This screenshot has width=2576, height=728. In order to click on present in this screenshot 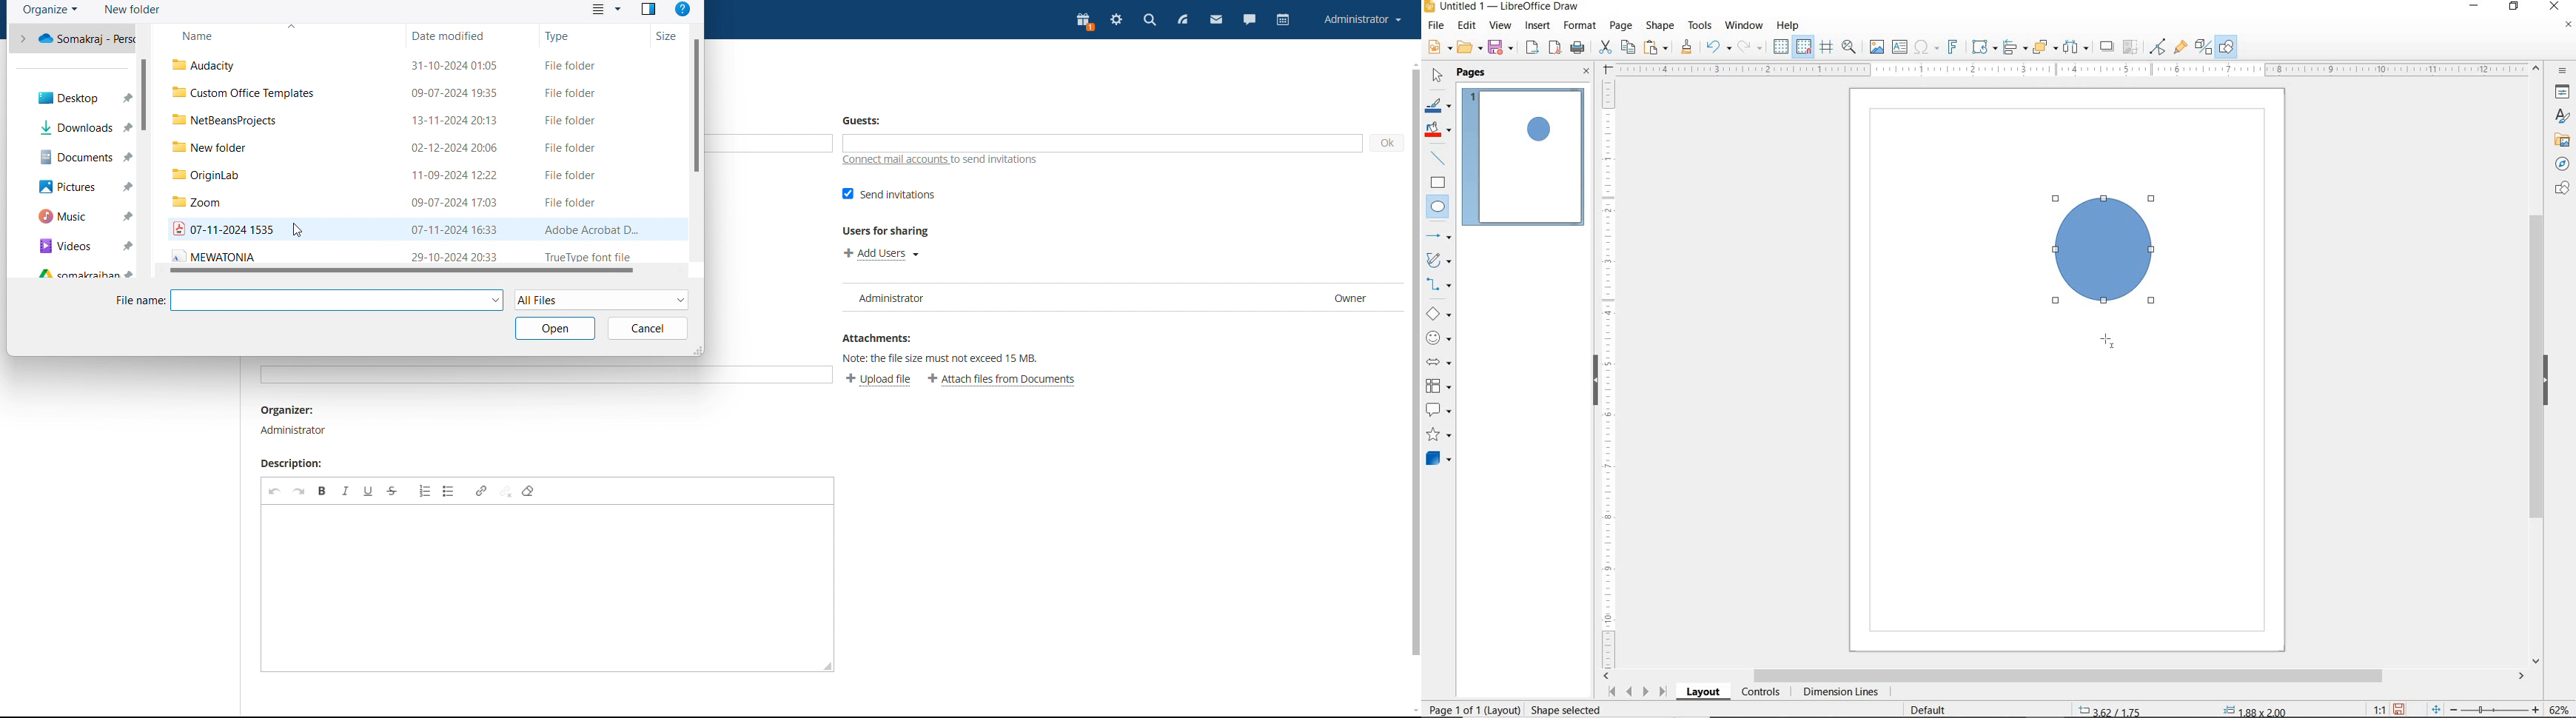, I will do `click(1084, 21)`.